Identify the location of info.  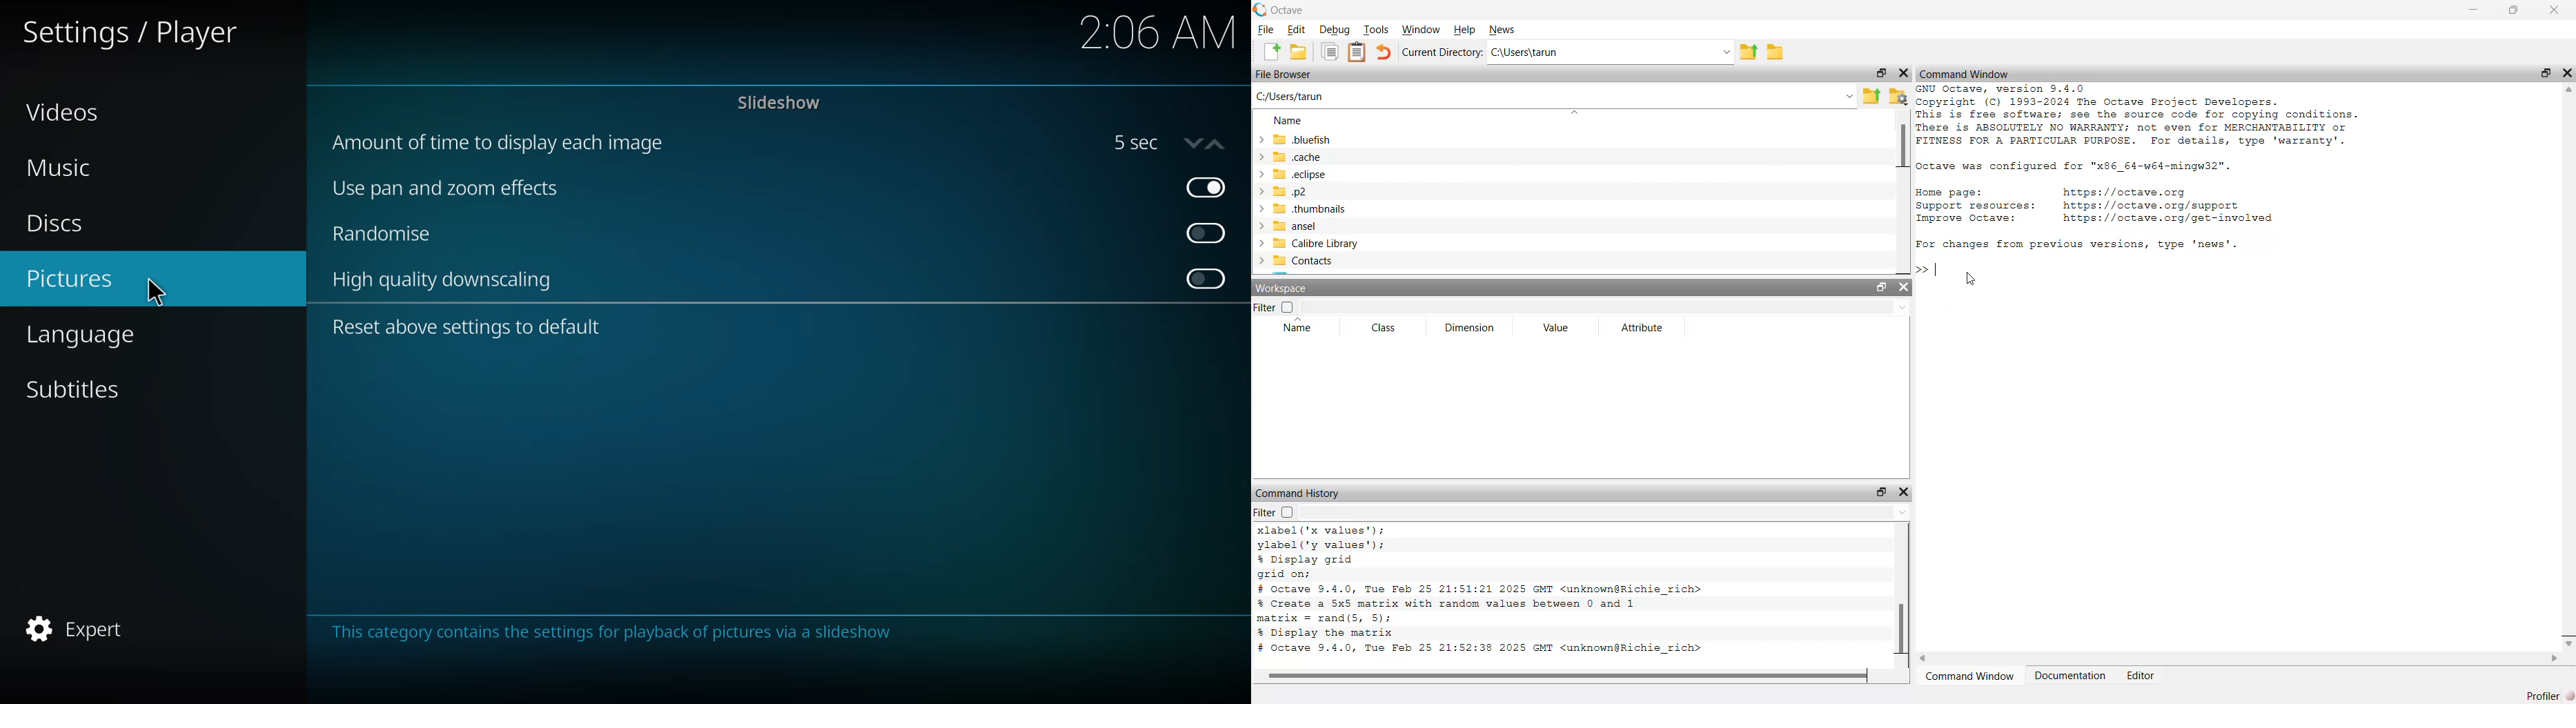
(610, 633).